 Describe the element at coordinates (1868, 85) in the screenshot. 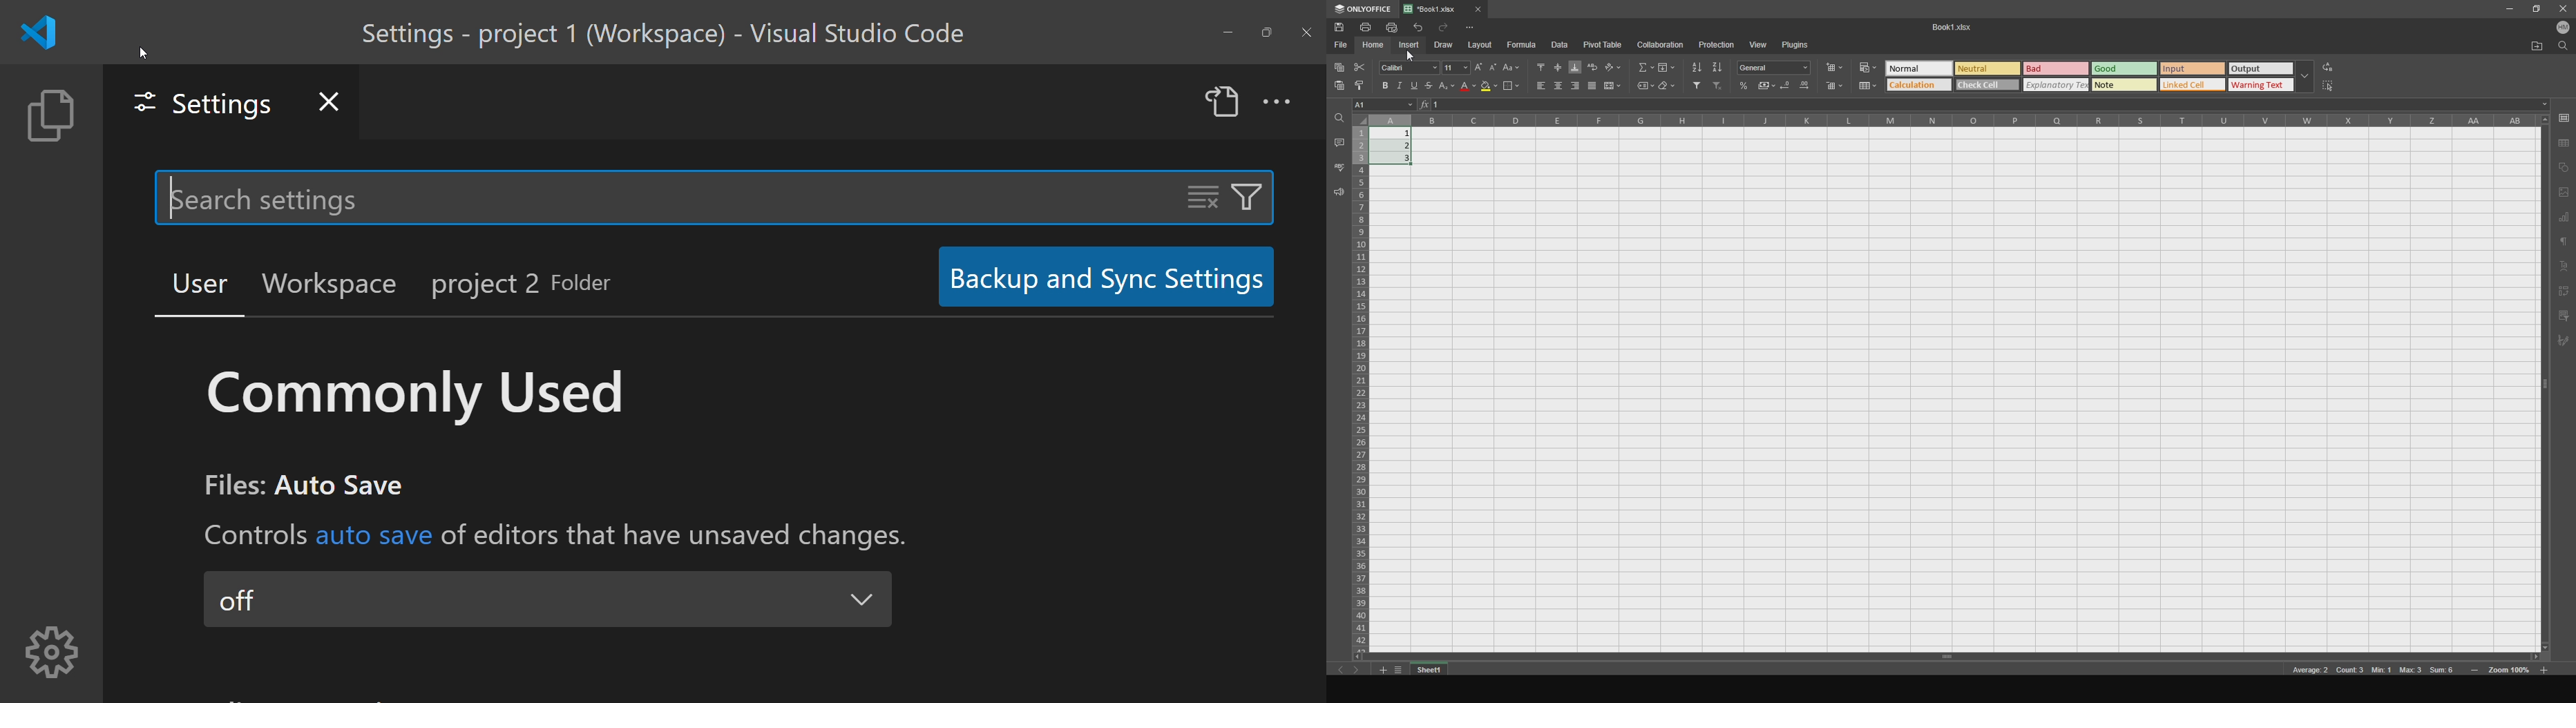

I see `` at that location.